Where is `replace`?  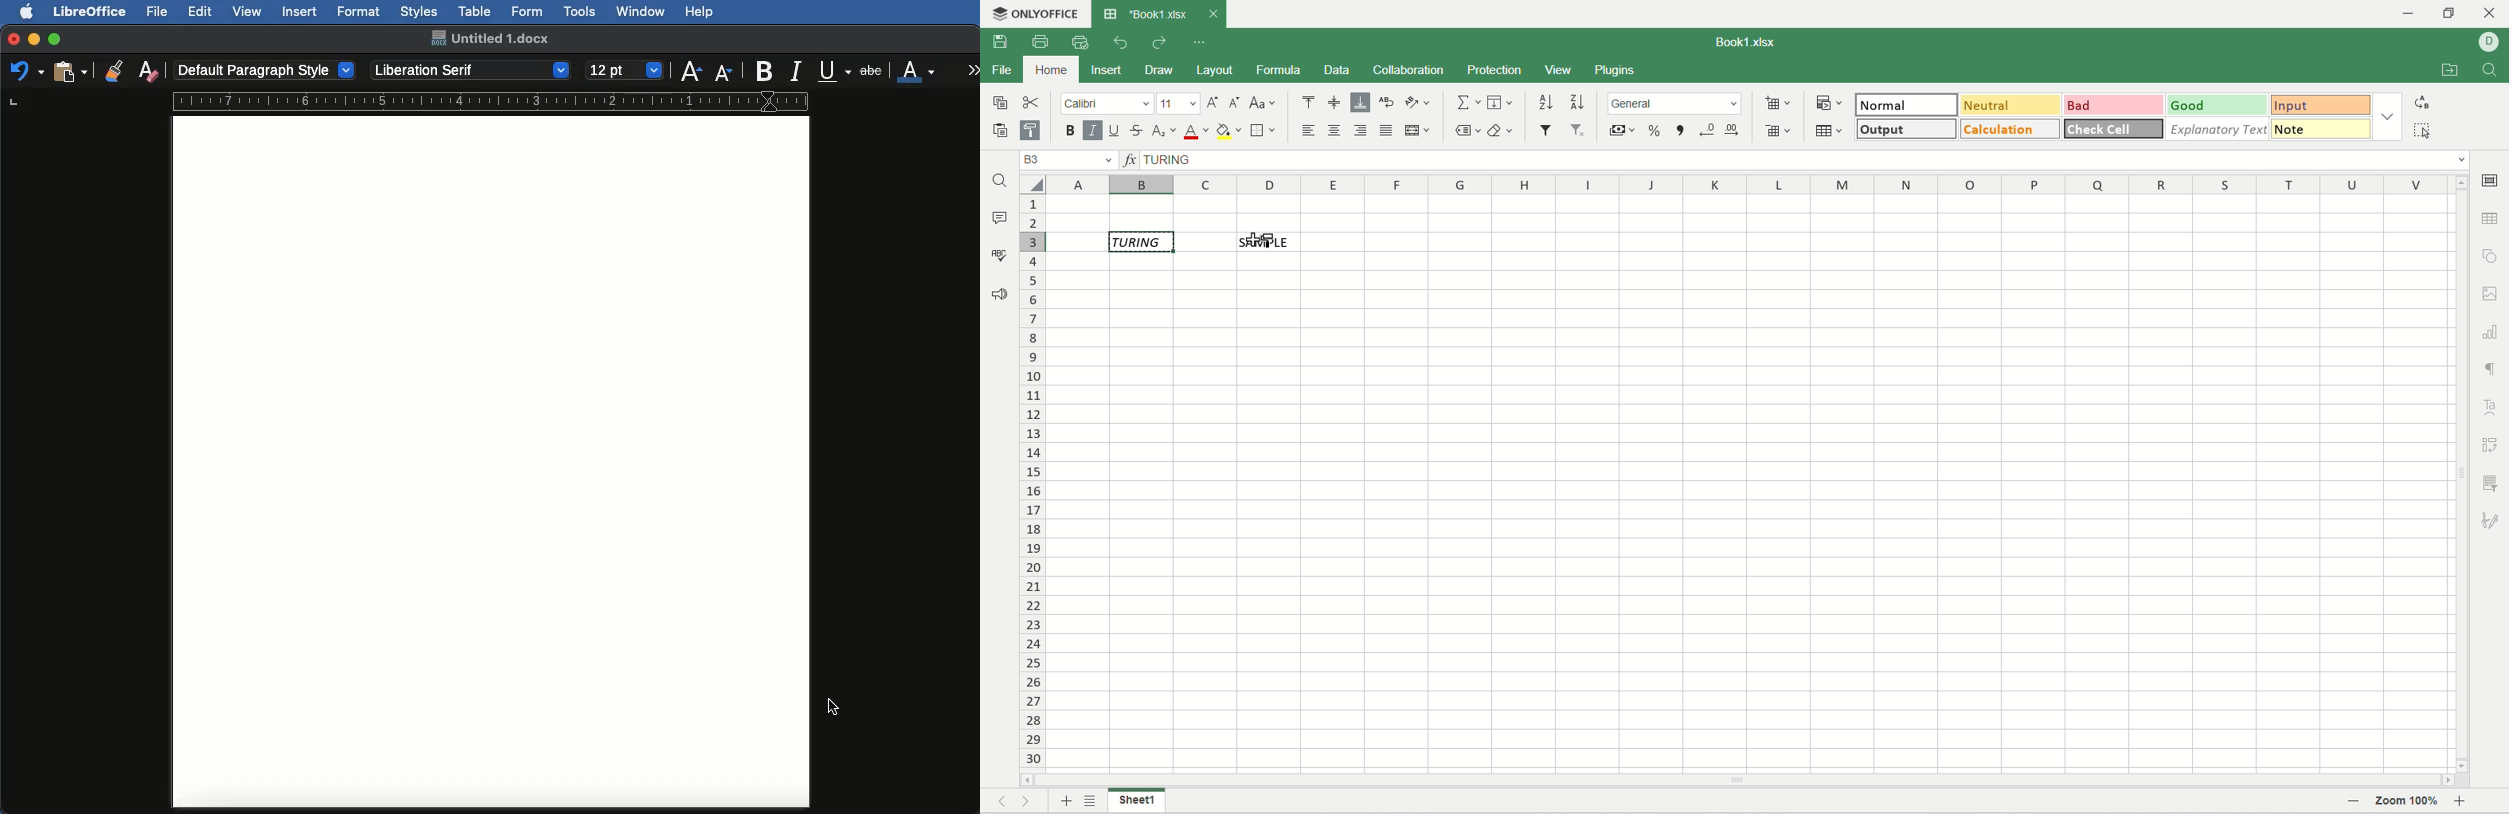
replace is located at coordinates (2425, 102).